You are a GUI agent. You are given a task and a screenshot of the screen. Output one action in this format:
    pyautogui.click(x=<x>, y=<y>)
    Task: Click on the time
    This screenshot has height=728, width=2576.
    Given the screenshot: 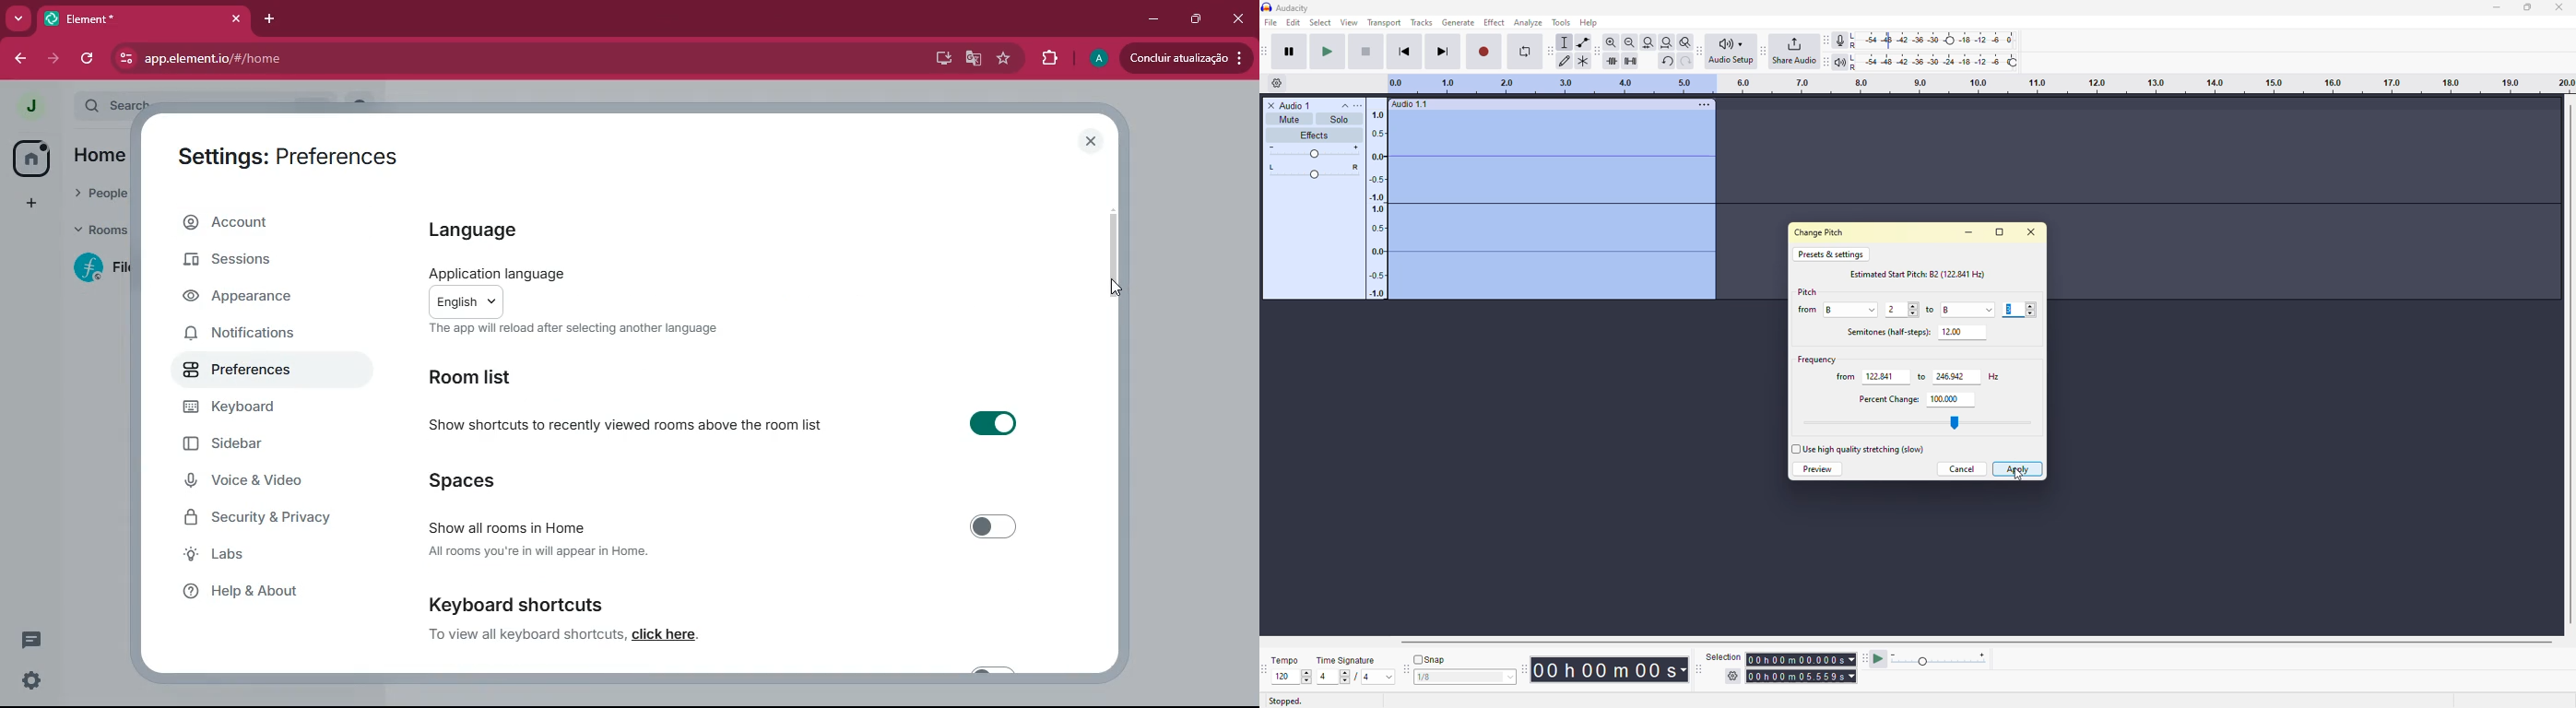 What is the action you would take?
    pyautogui.click(x=1800, y=658)
    